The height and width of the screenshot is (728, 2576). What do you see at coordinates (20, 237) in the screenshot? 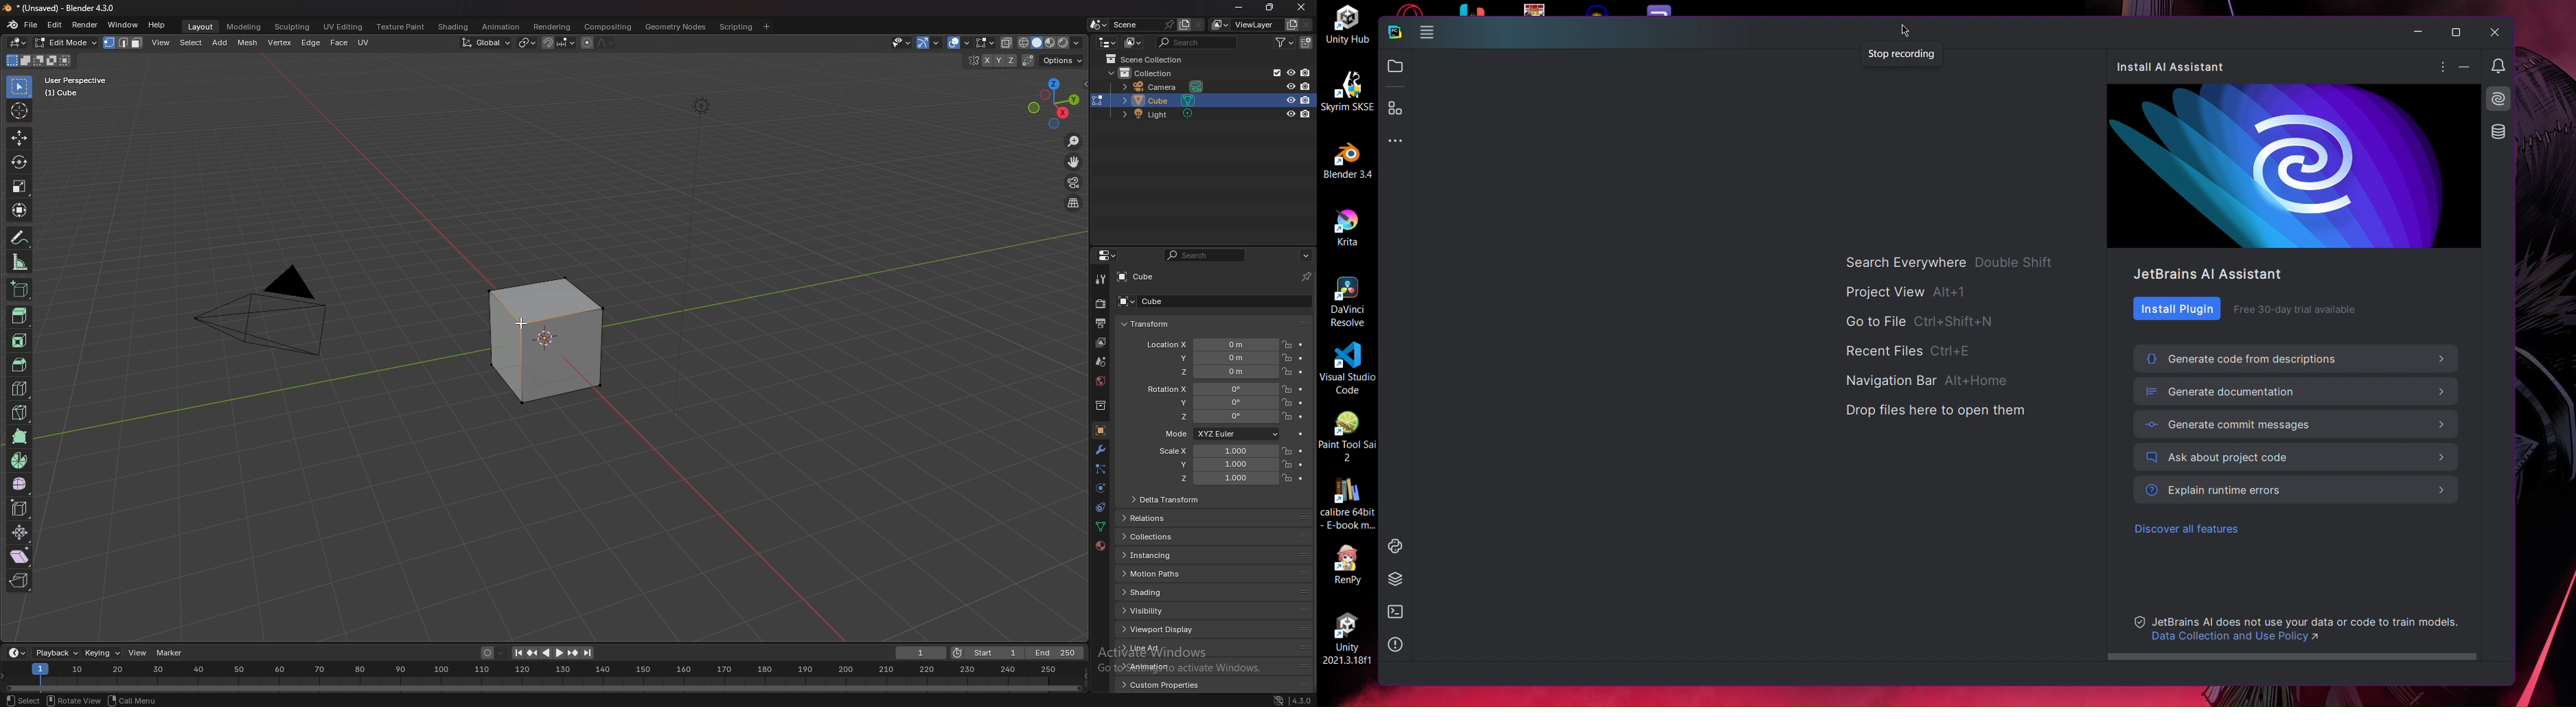
I see `annotate` at bounding box center [20, 237].